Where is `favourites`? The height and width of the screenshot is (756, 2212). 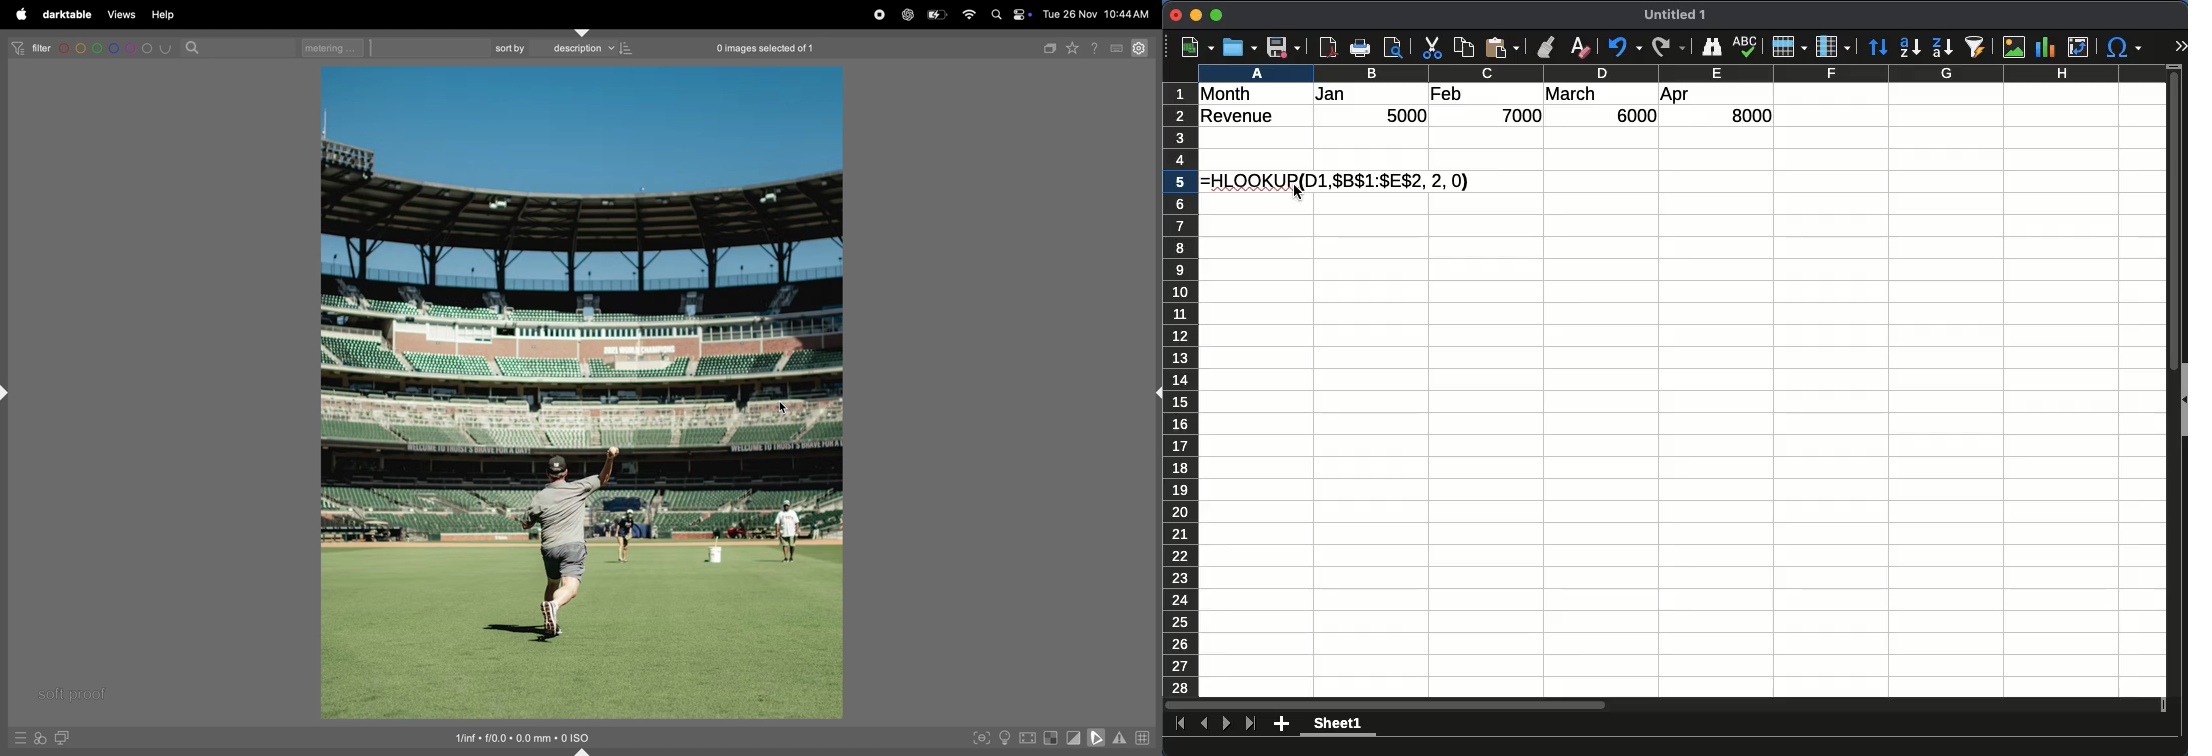 favourites is located at coordinates (1075, 47).